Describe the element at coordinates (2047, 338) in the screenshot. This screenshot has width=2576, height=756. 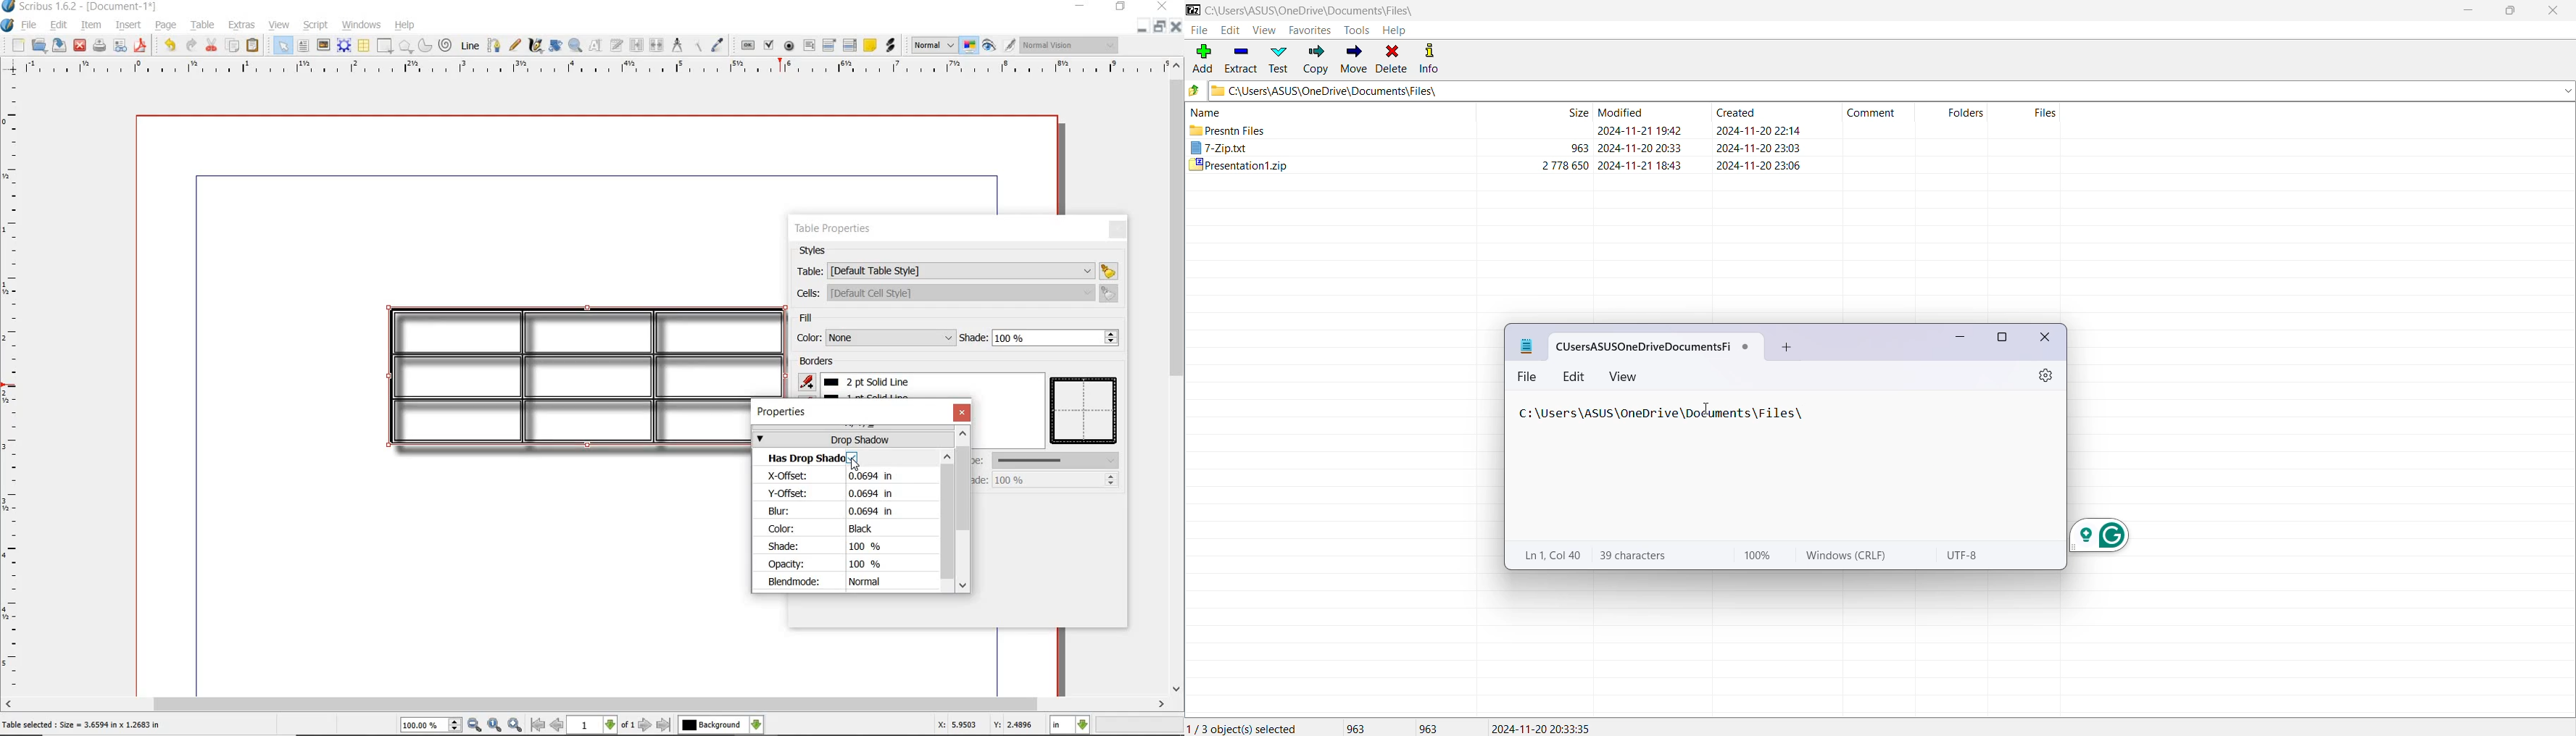
I see `Close` at that location.